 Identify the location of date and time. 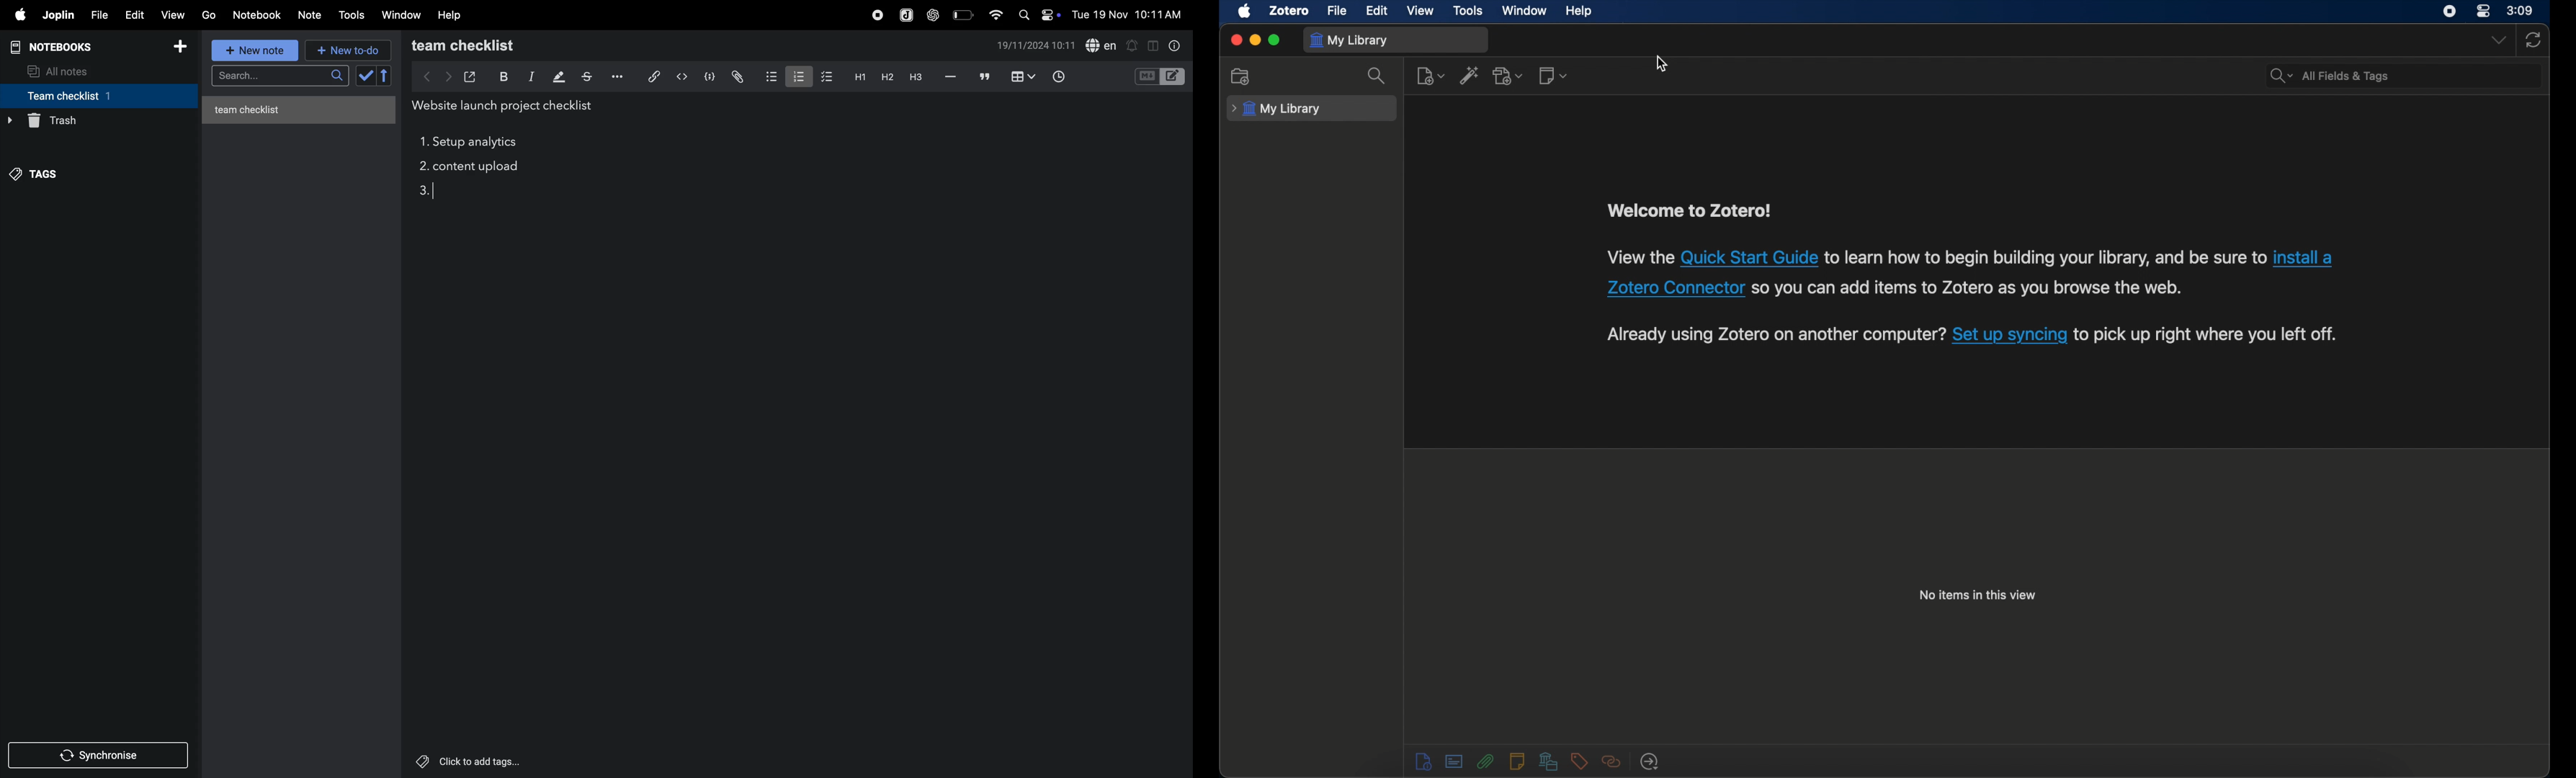
(1037, 47).